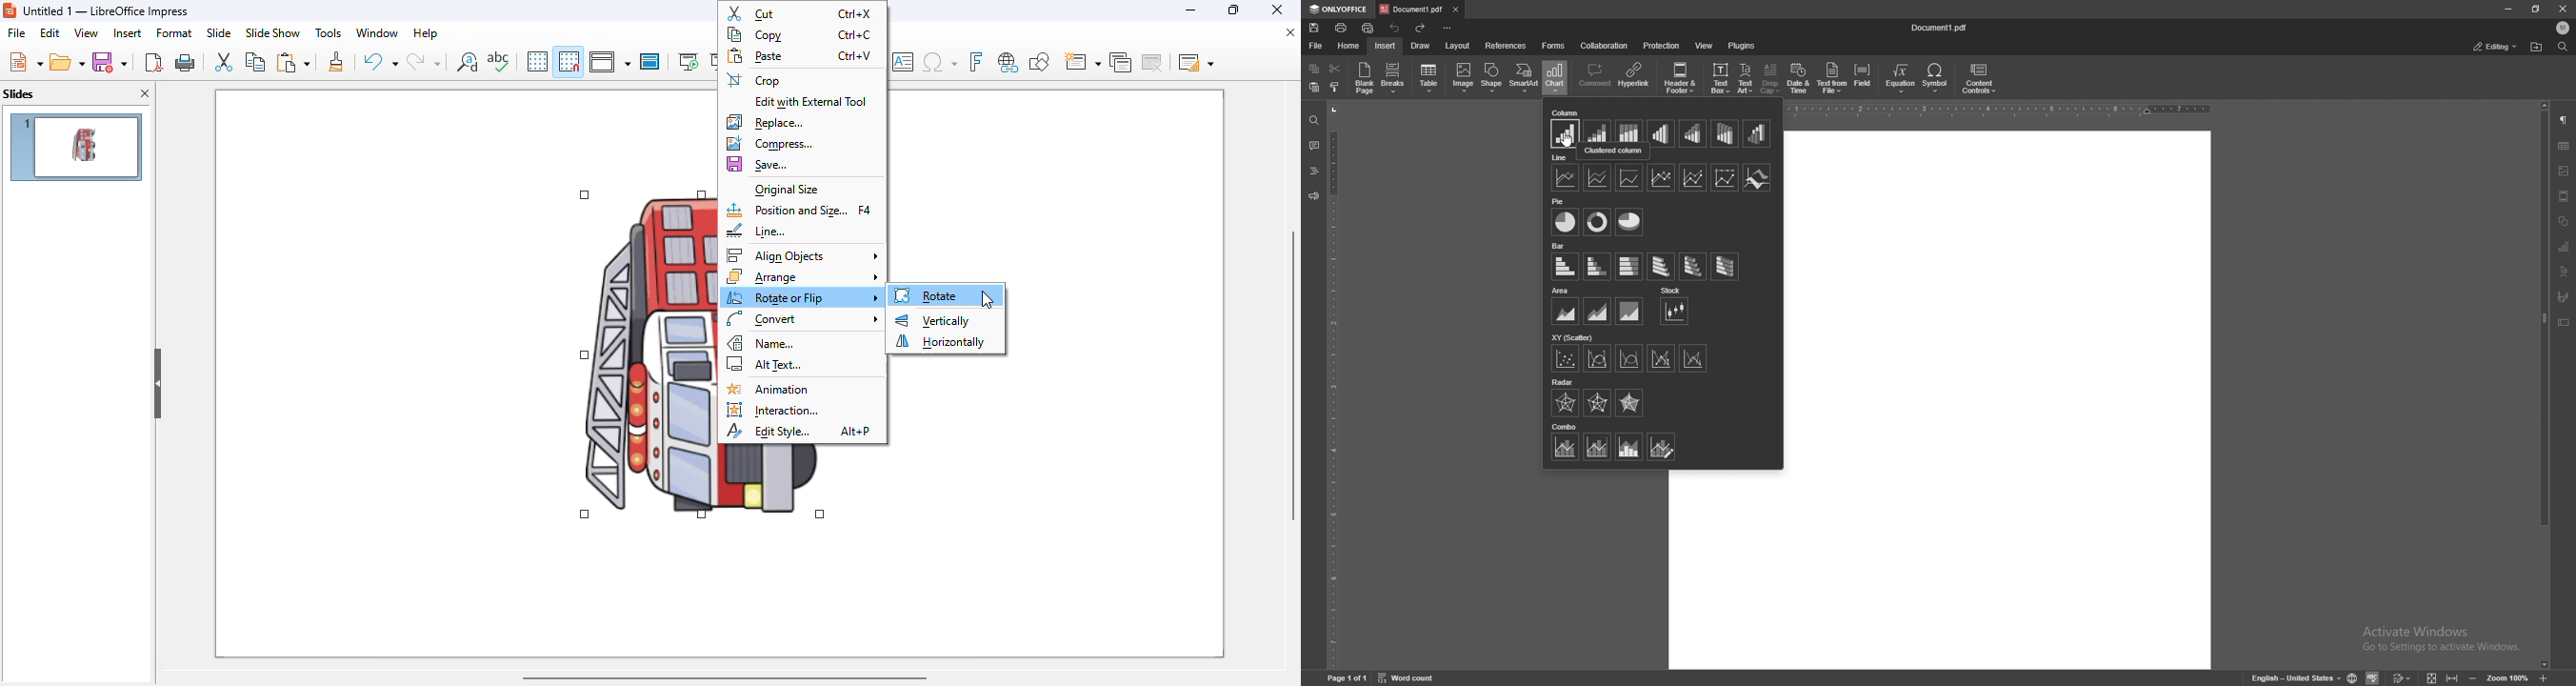 The height and width of the screenshot is (700, 2576). Describe the element at coordinates (1662, 134) in the screenshot. I see `3-D clustered column` at that location.